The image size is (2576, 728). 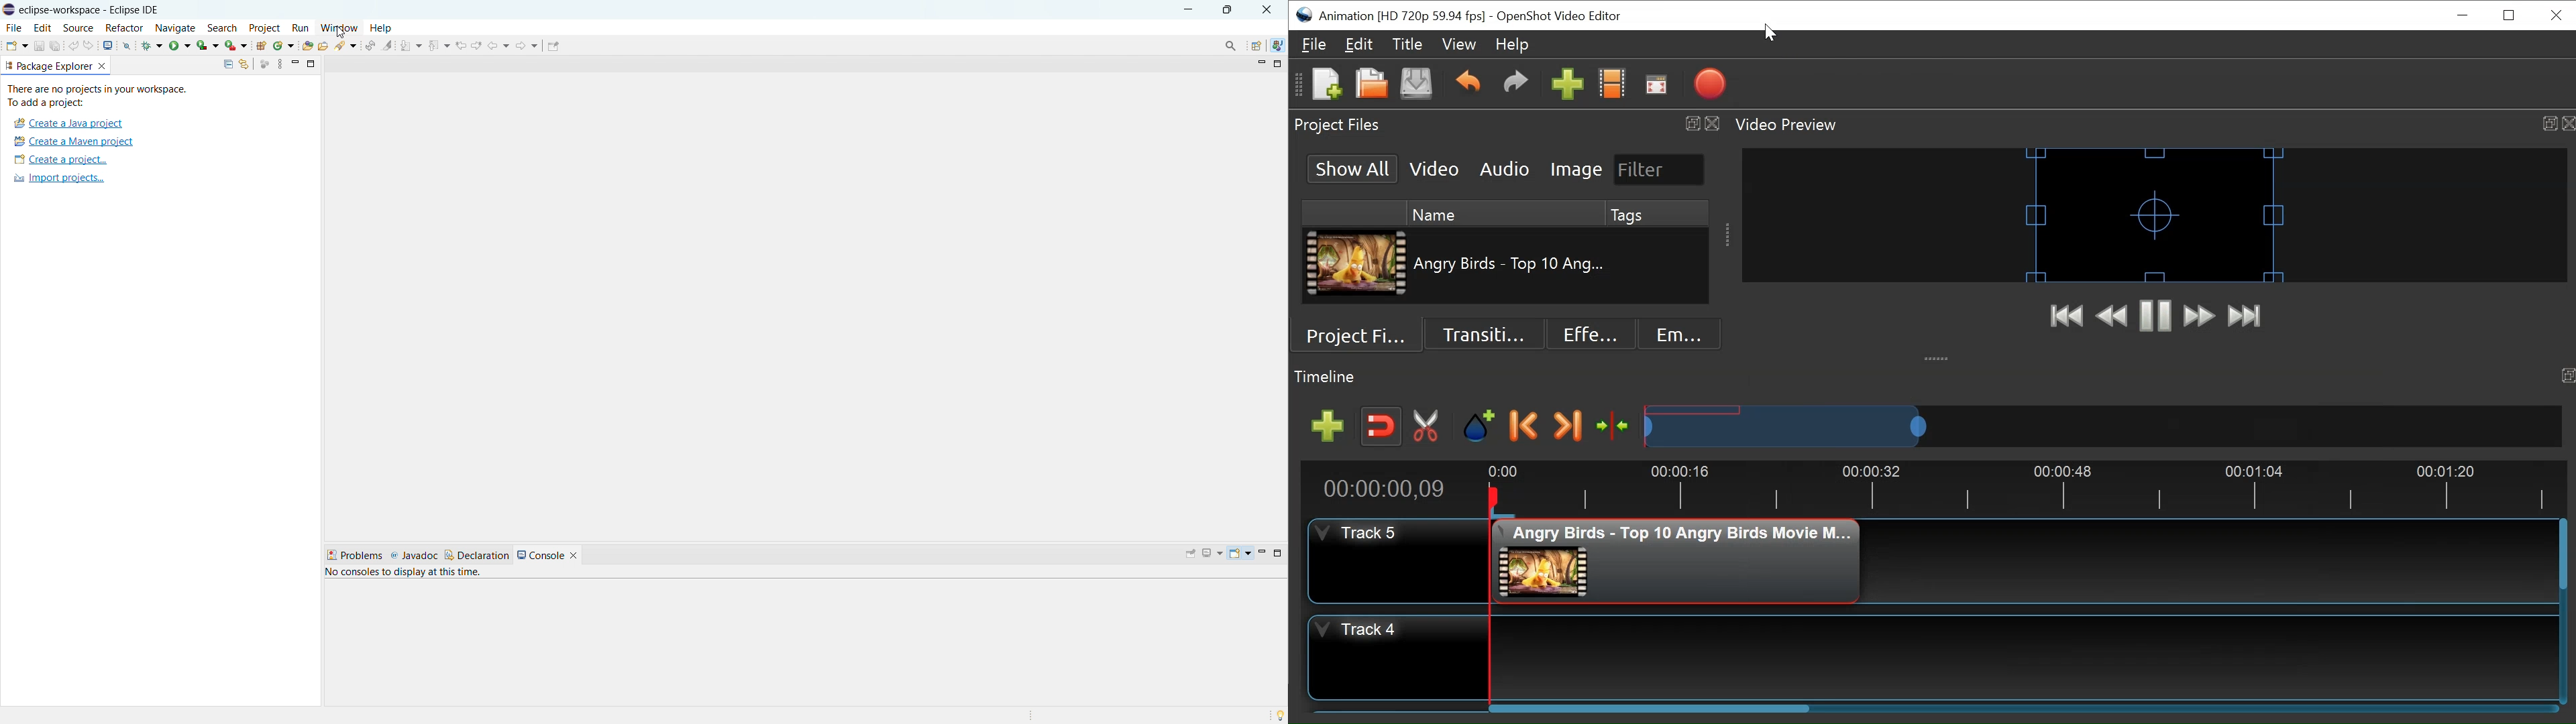 I want to click on Image, so click(x=1577, y=169).